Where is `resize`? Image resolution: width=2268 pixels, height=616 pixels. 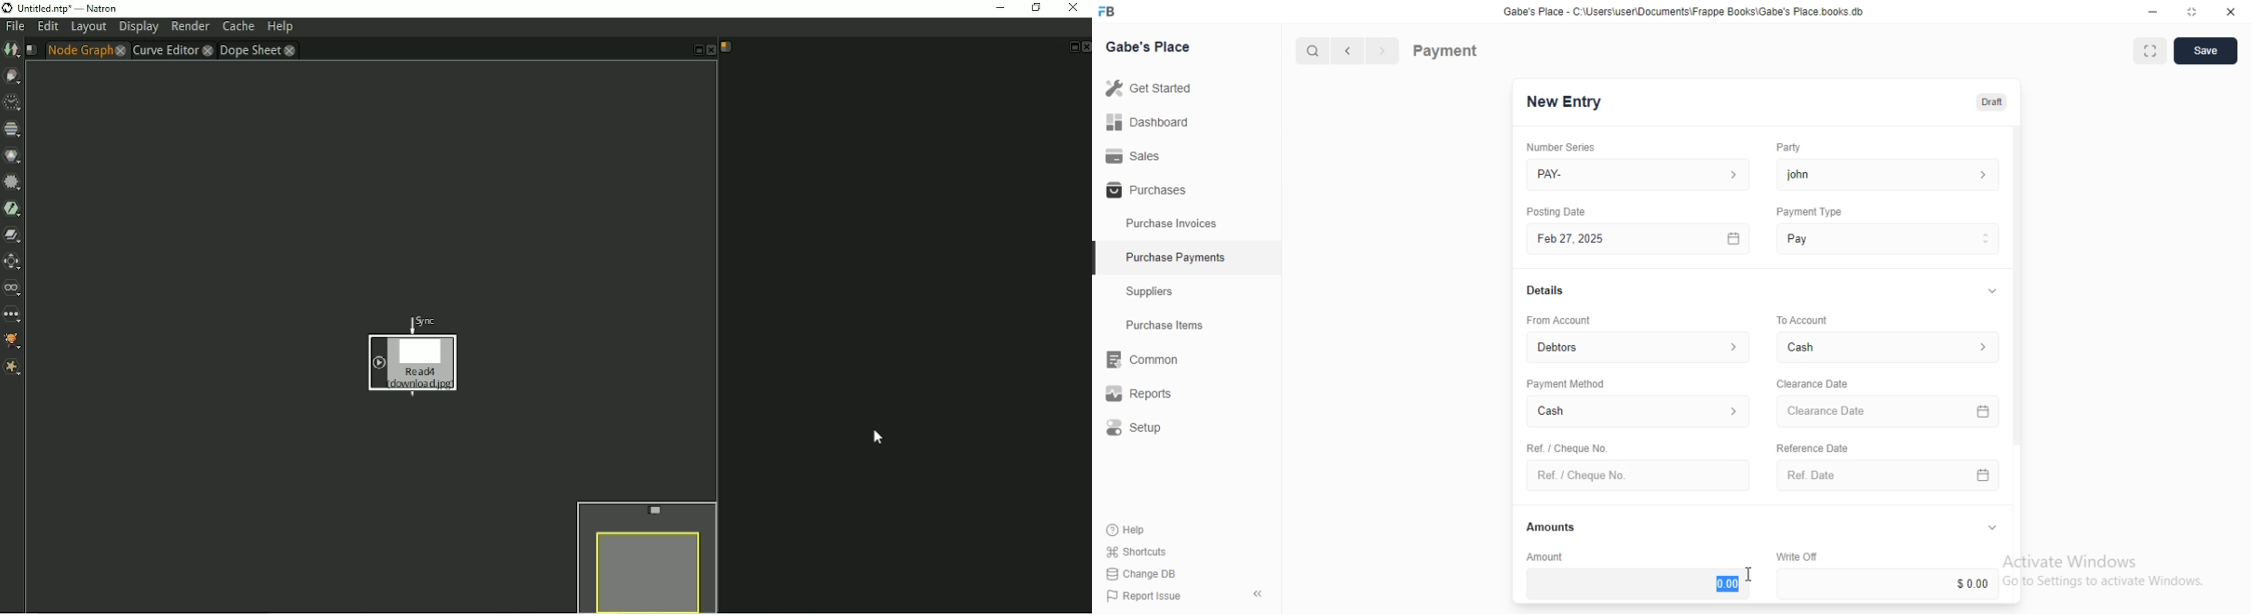
resize is located at coordinates (2190, 12).